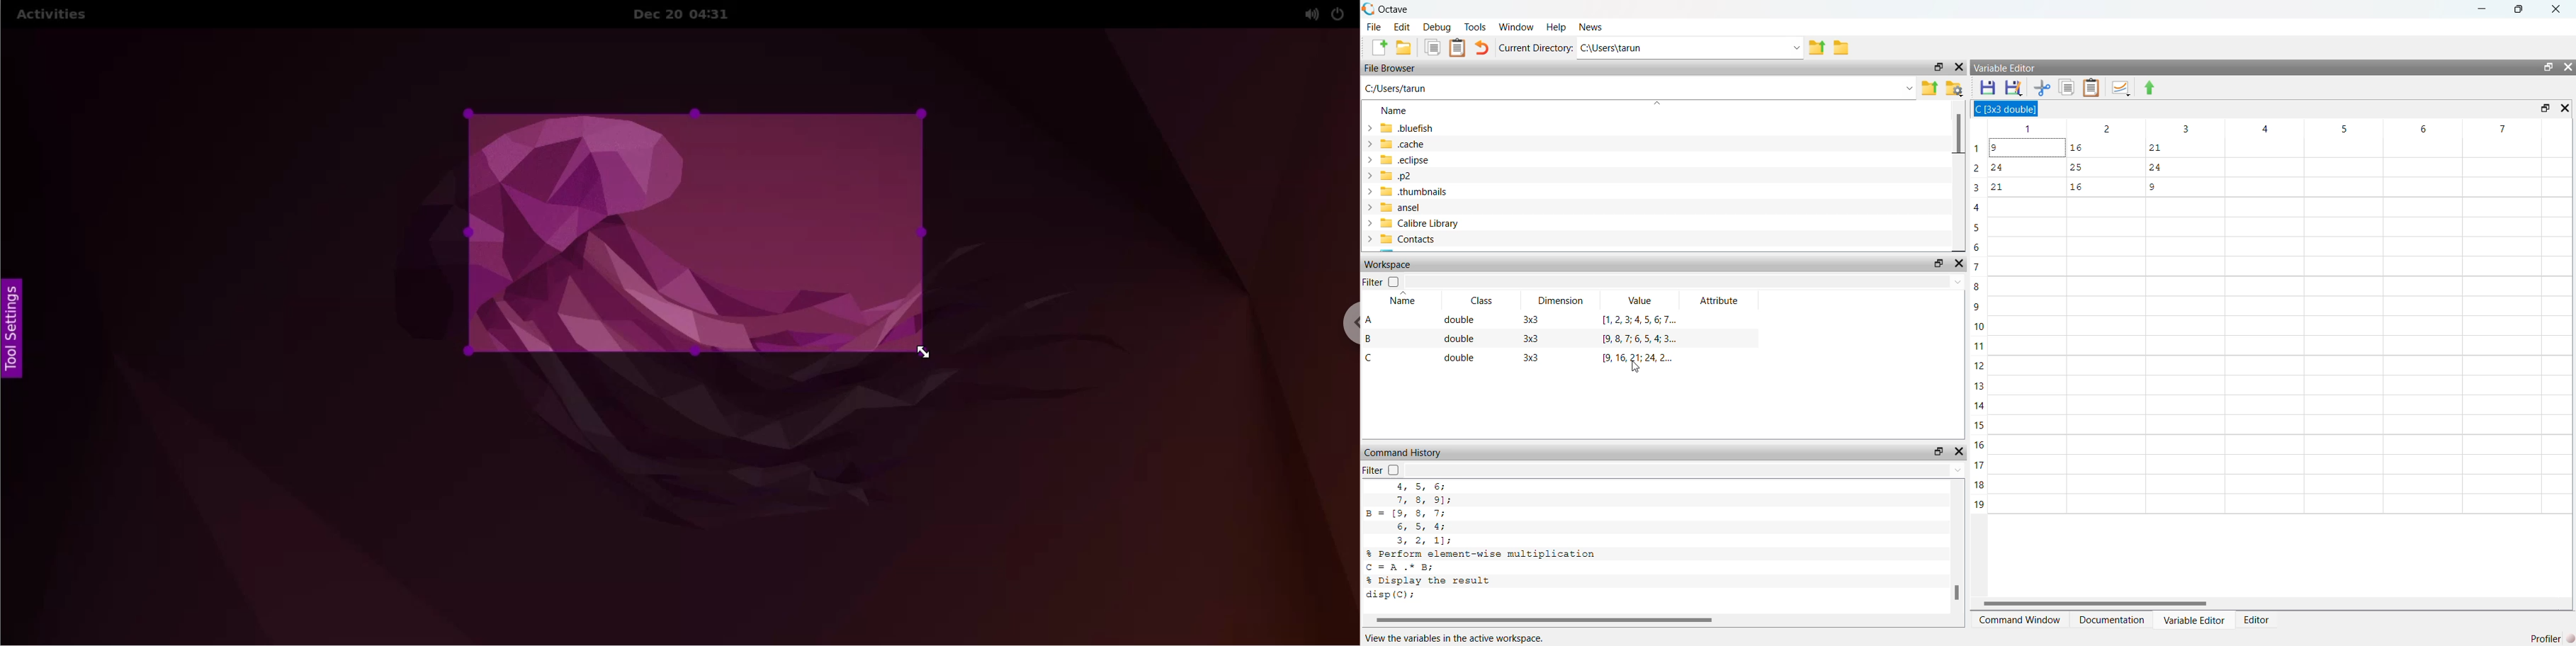  I want to click on Close, so click(2564, 109).